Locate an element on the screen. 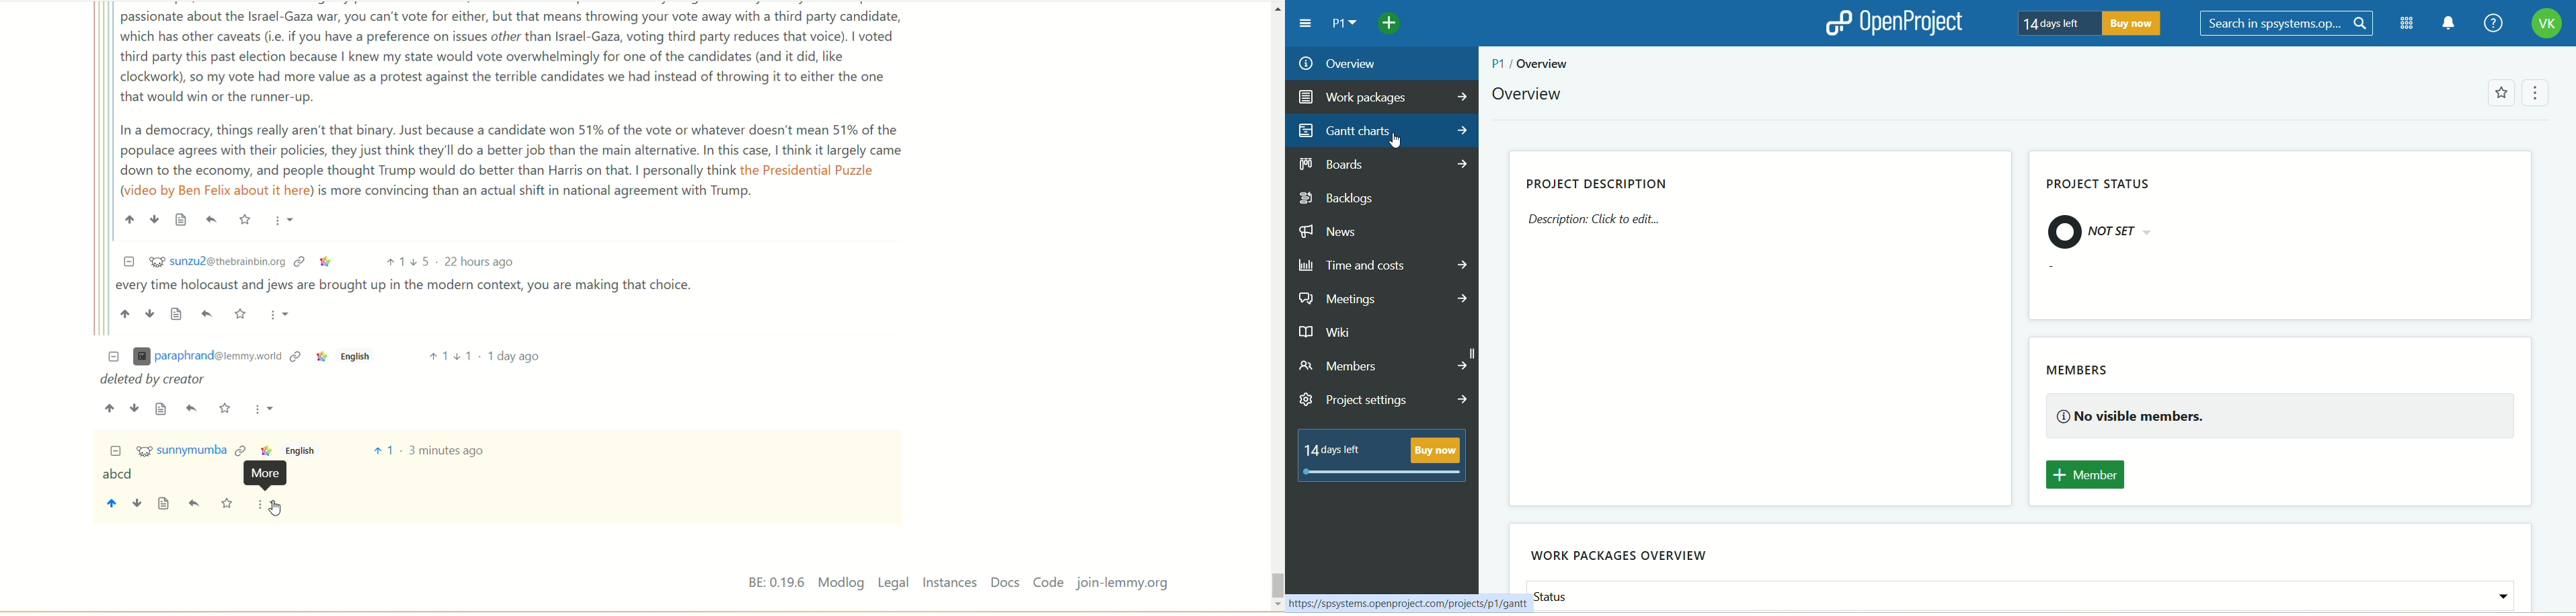 The width and height of the screenshot is (2576, 616). status is located at coordinates (2022, 596).